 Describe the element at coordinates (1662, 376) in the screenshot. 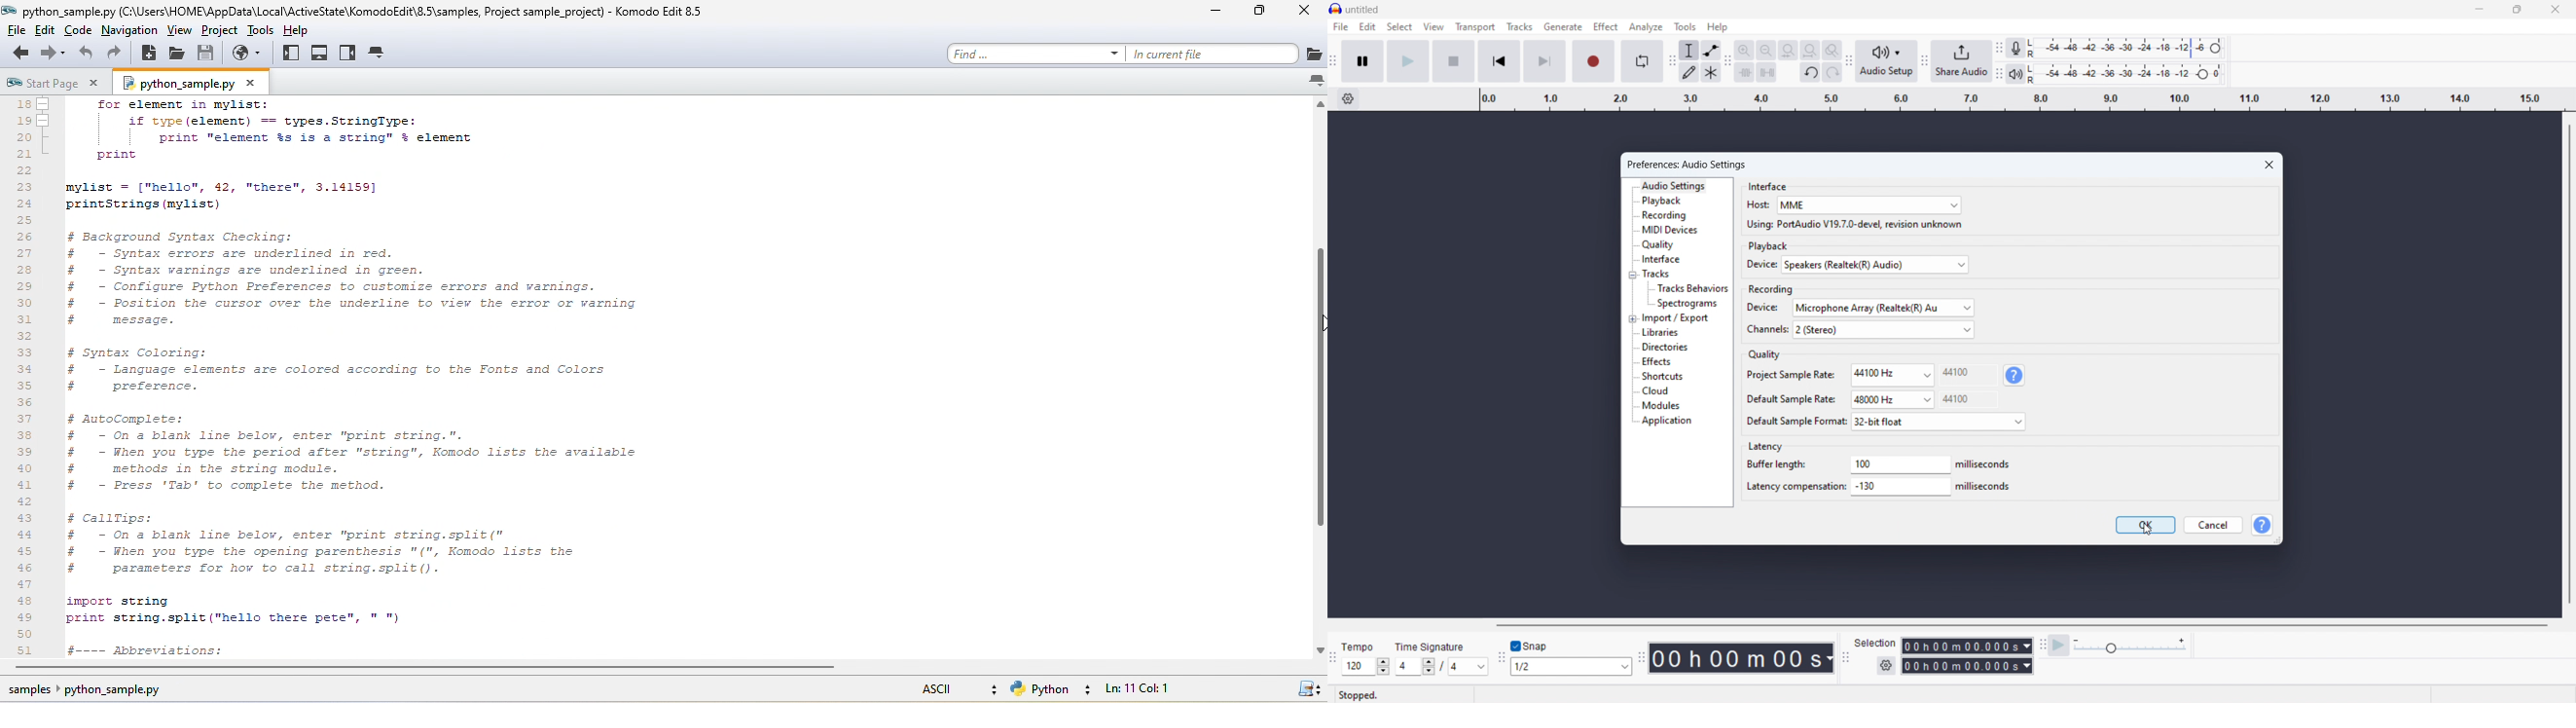

I see `shortcuts` at that location.